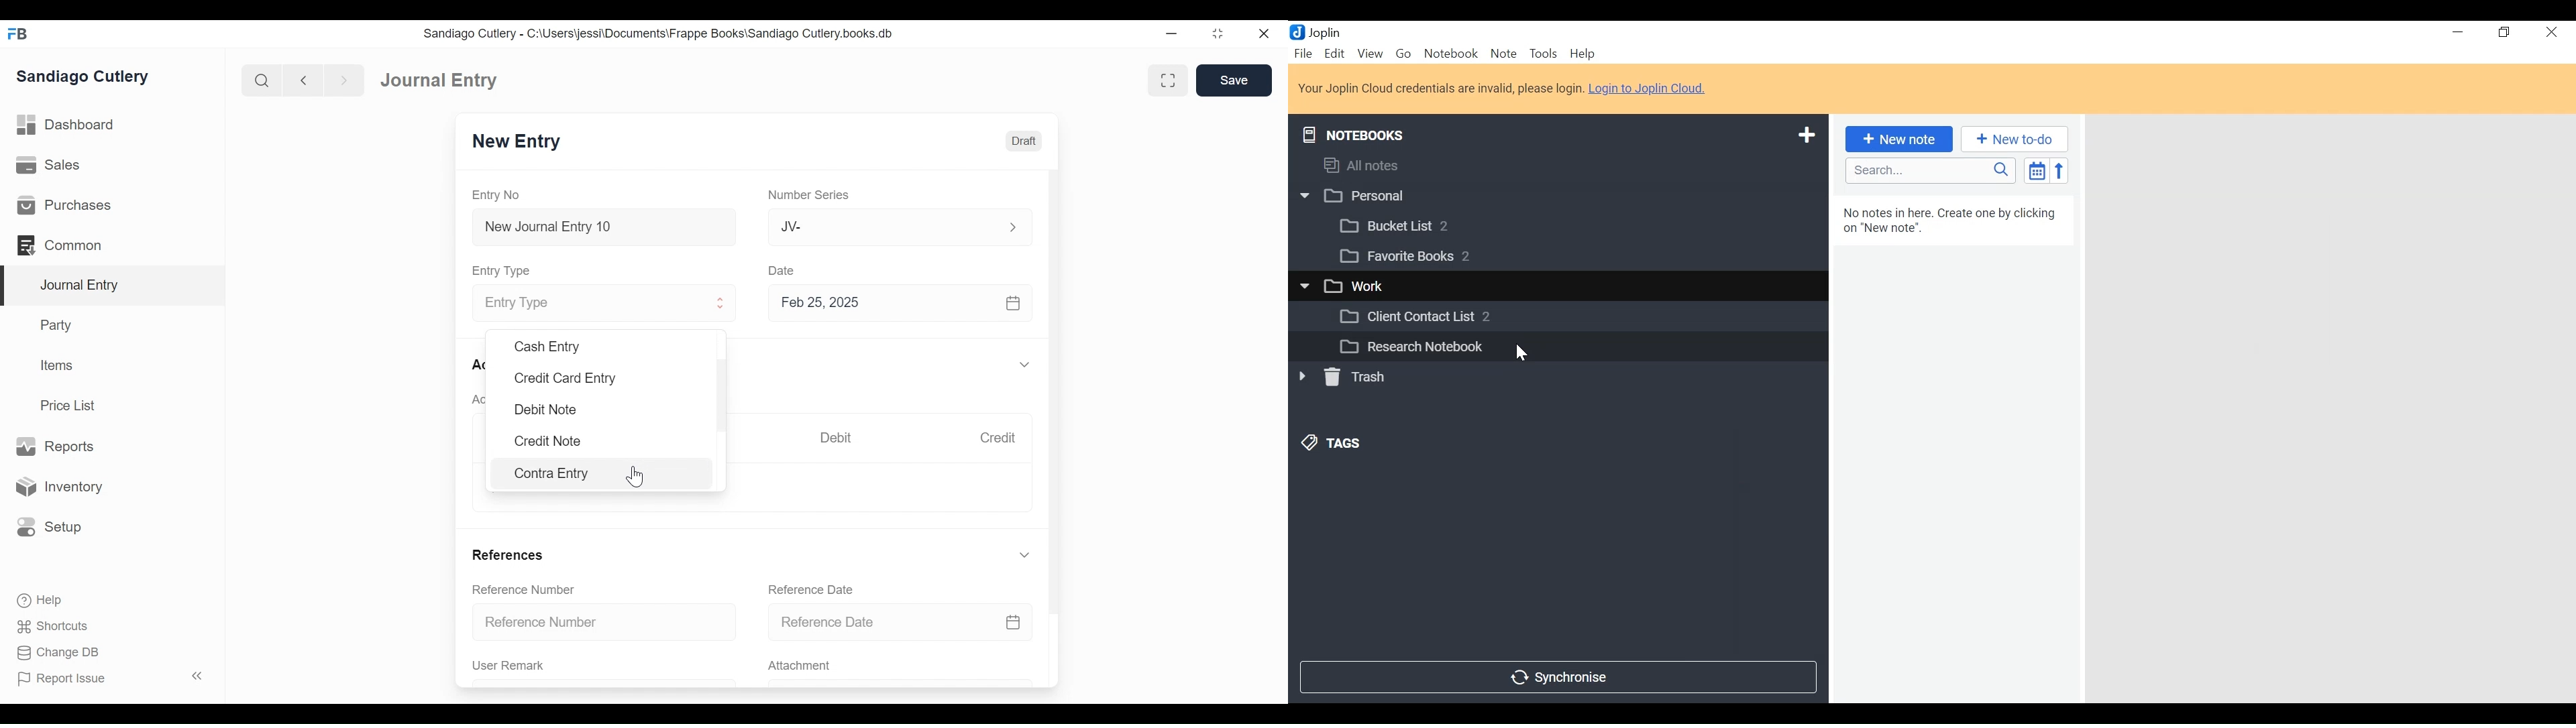 Image resolution: width=2576 pixels, height=728 pixels. What do you see at coordinates (1929, 171) in the screenshot?
I see `Search` at bounding box center [1929, 171].